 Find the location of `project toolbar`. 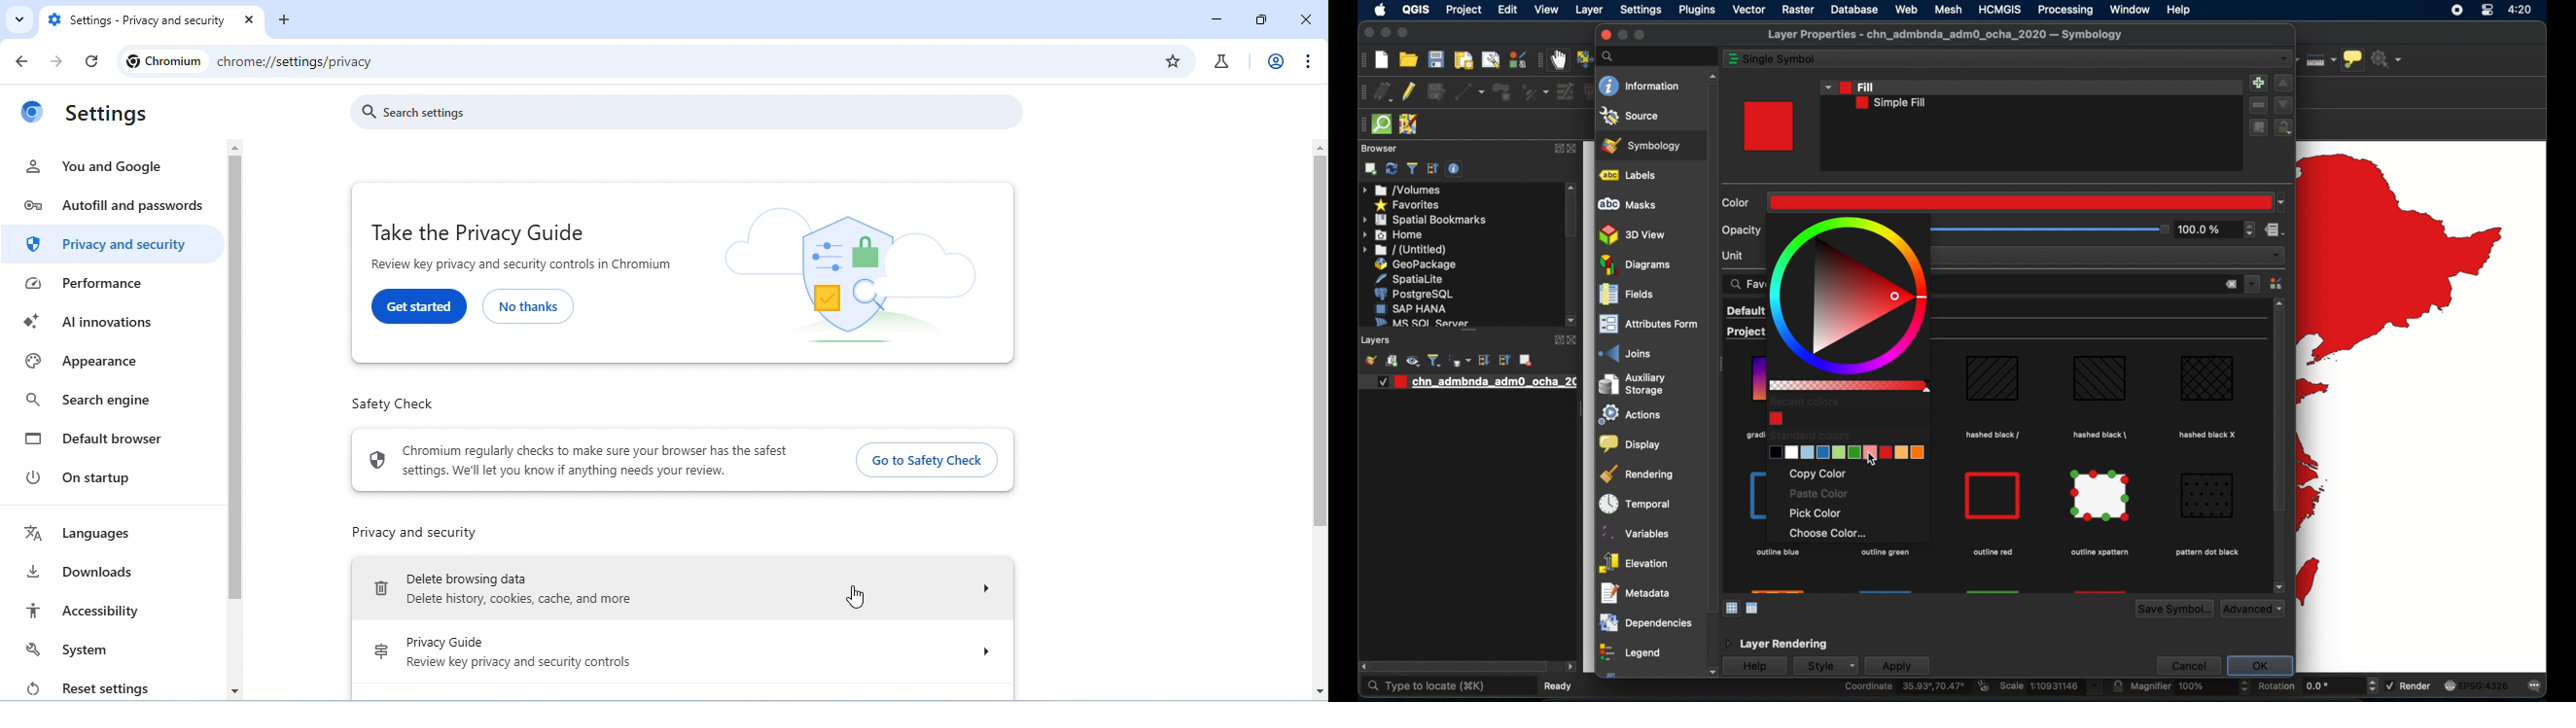

project toolbar is located at coordinates (1362, 60).